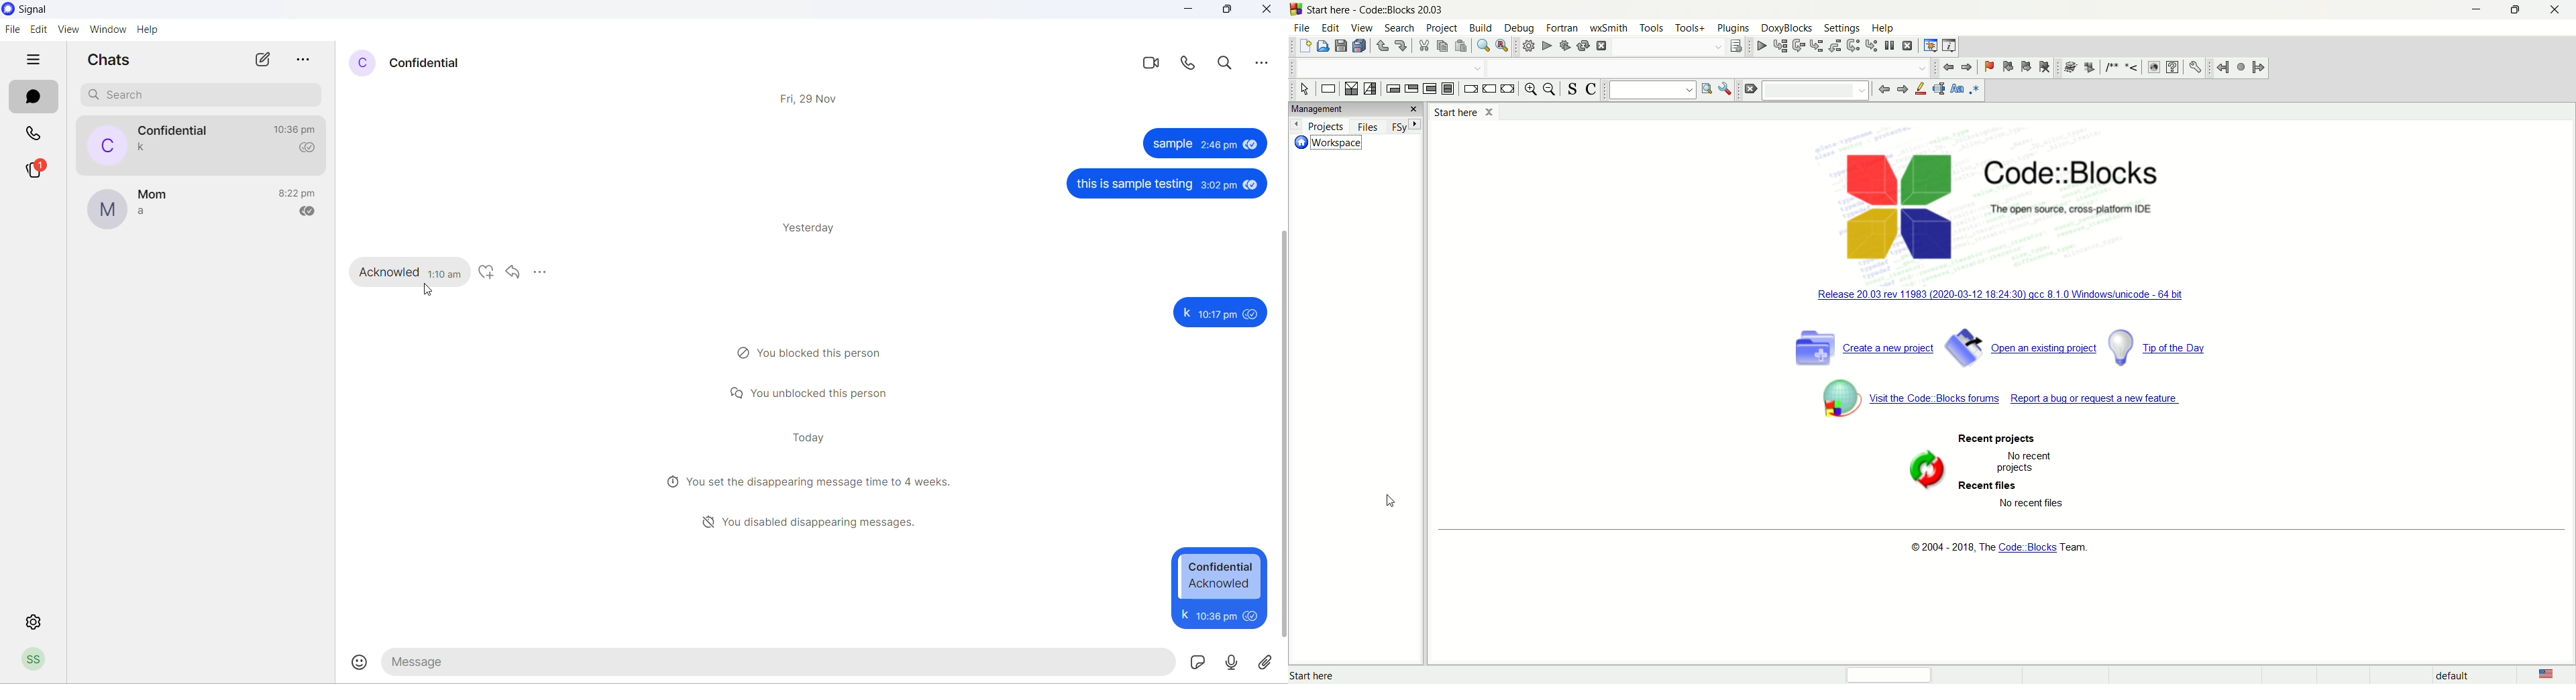 The image size is (2576, 700). I want to click on tools, so click(1690, 27).